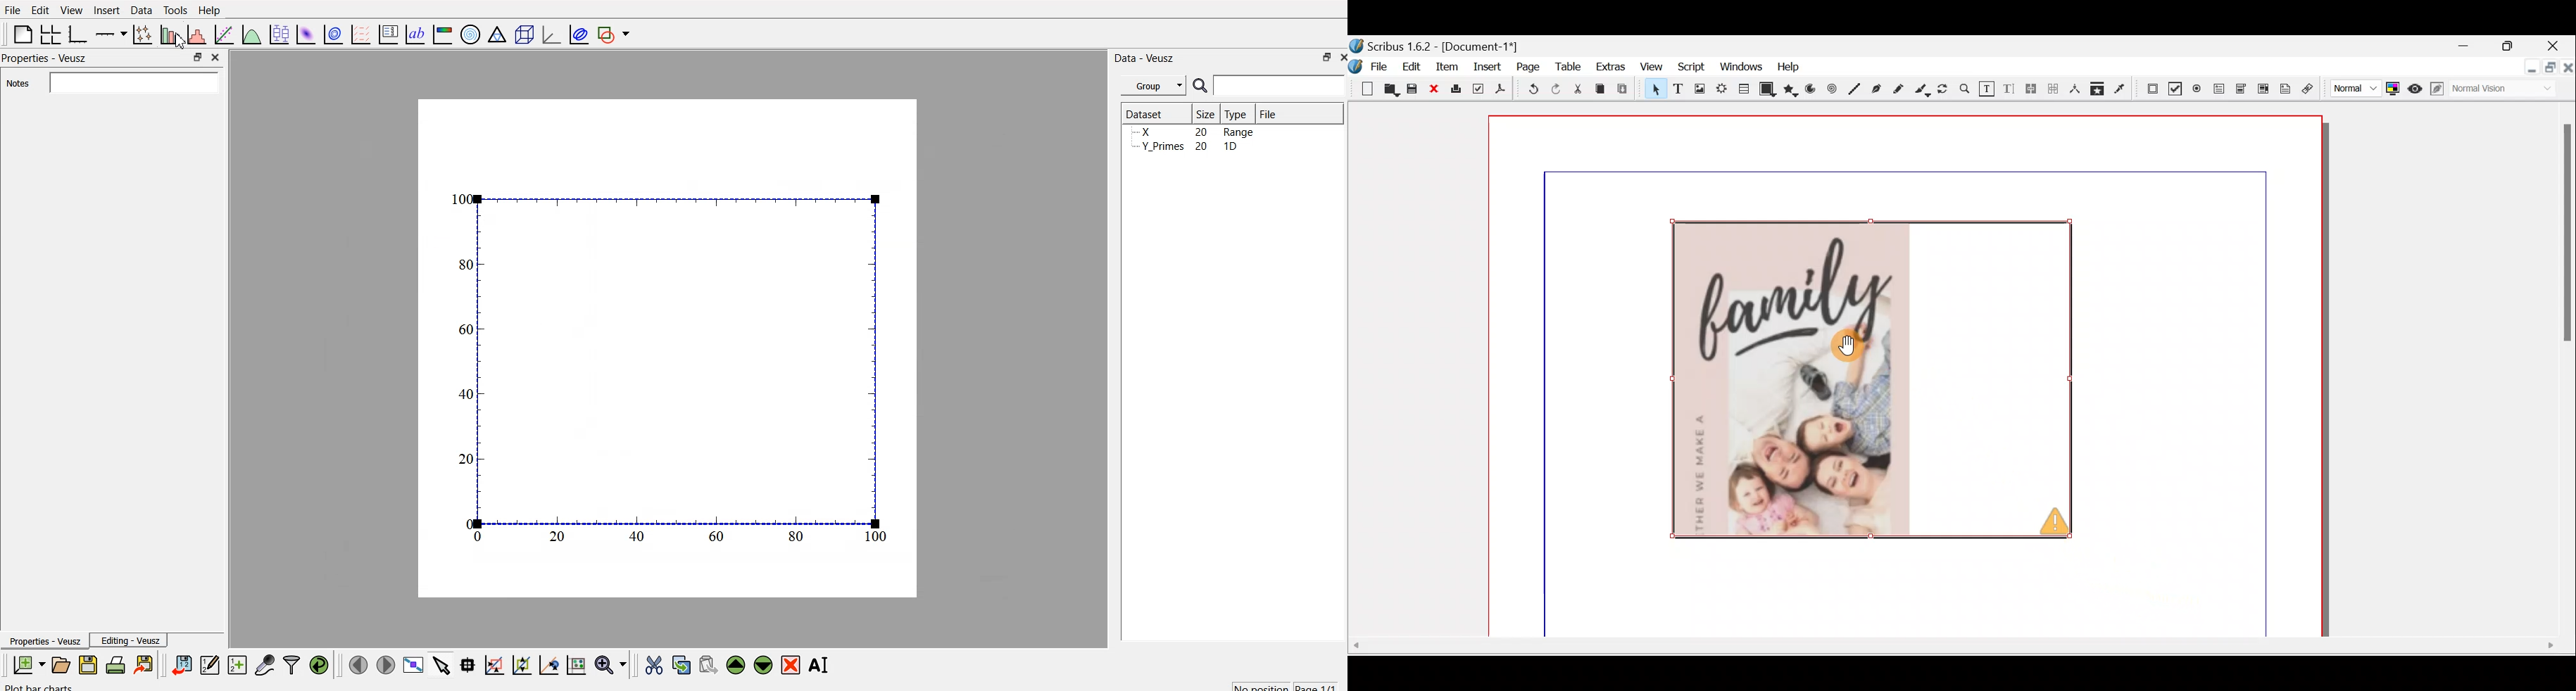  I want to click on Canvas, so click(1910, 502).